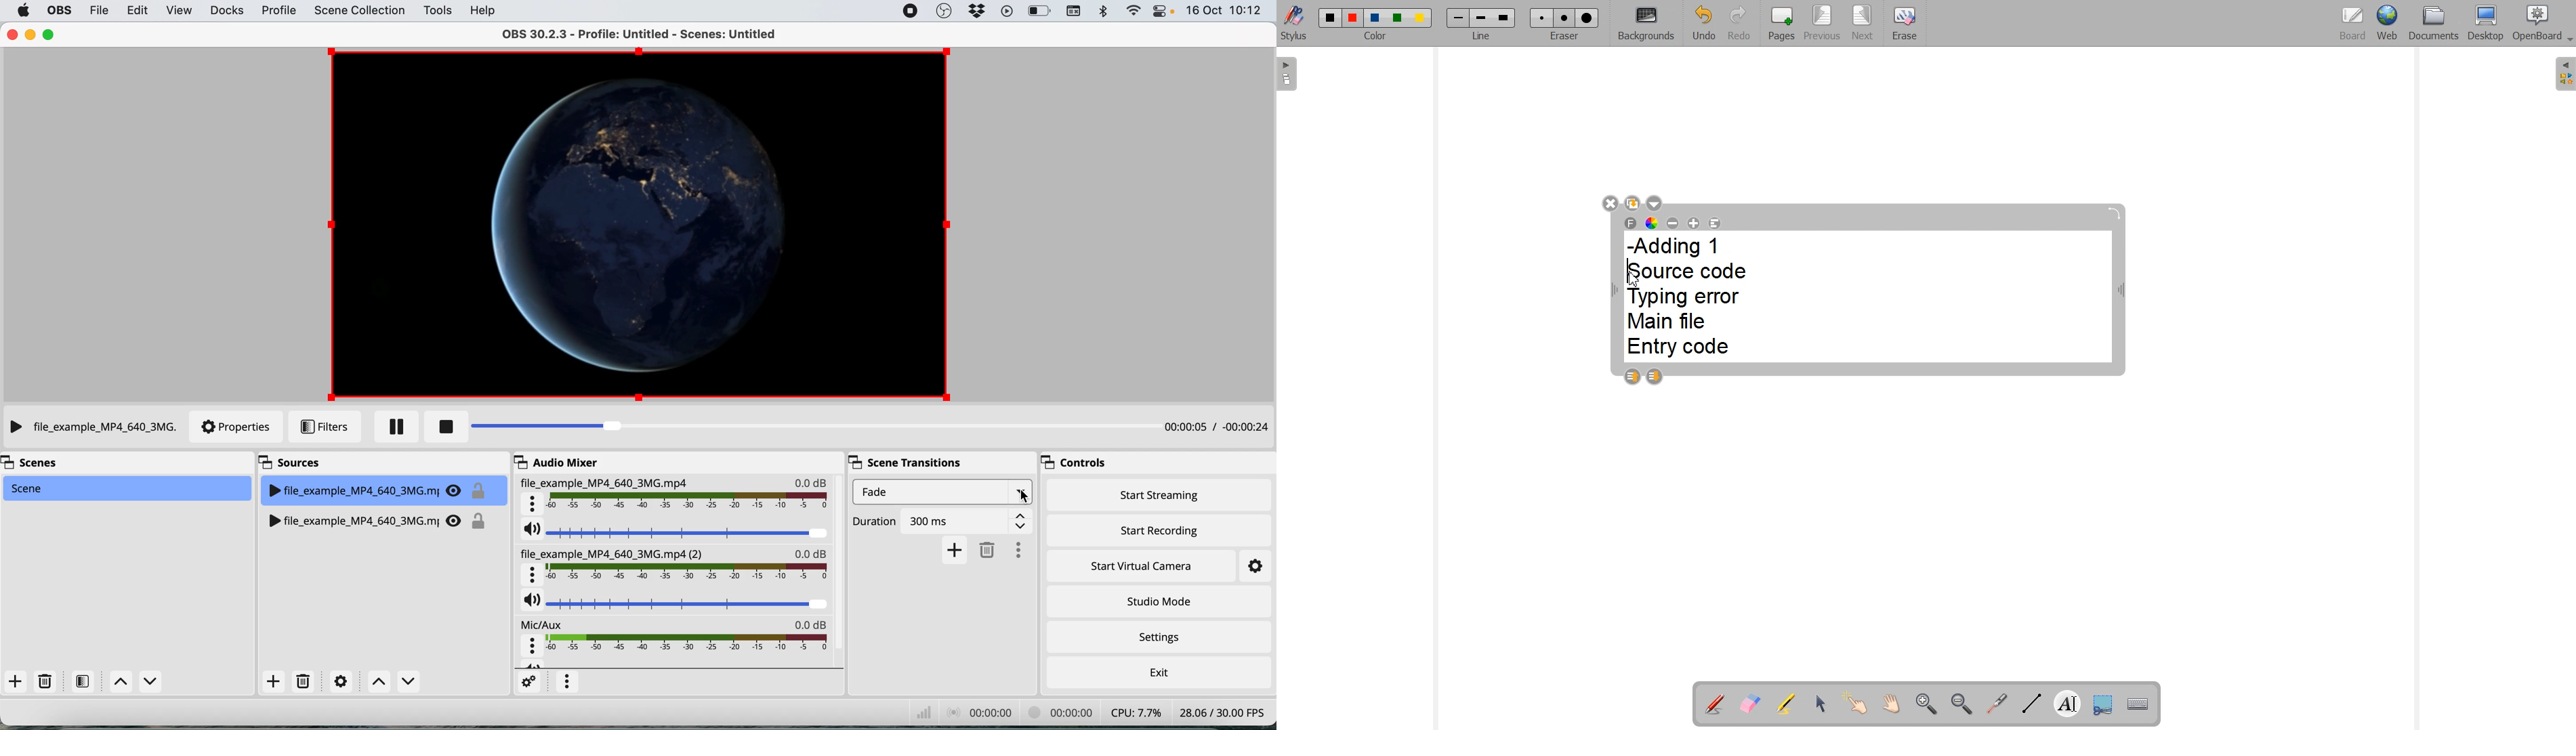  I want to click on add source, so click(272, 680).